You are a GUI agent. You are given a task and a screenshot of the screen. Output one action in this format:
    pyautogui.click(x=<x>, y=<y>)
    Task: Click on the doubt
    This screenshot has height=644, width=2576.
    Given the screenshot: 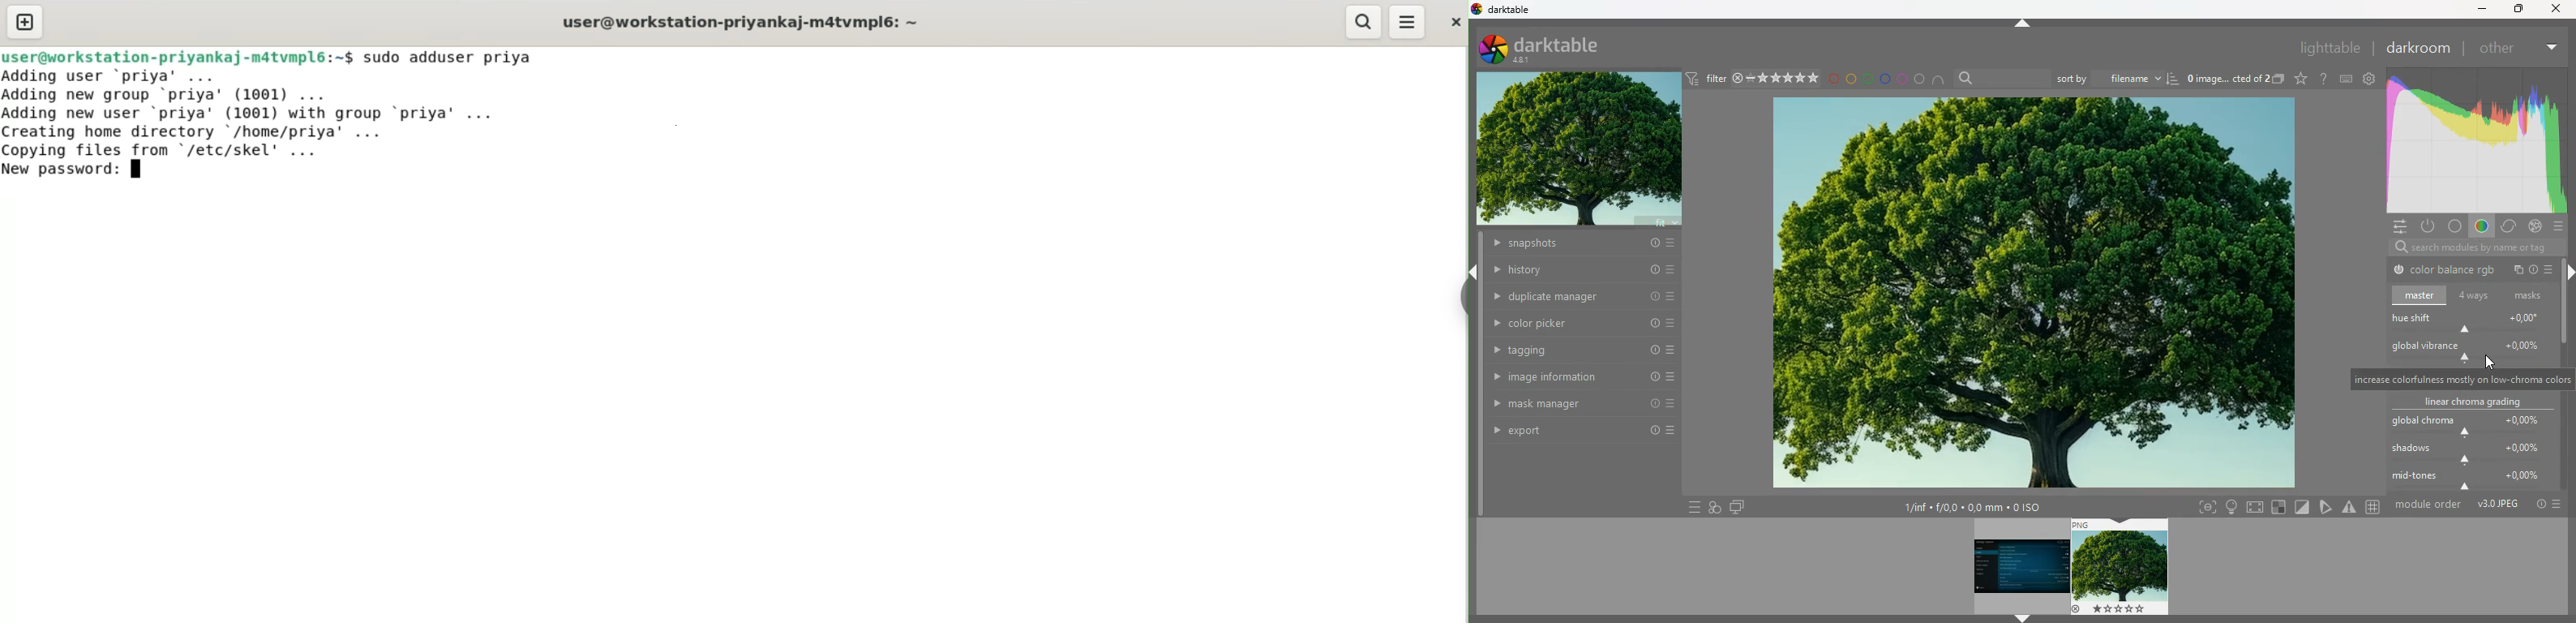 What is the action you would take?
    pyautogui.click(x=2325, y=79)
    